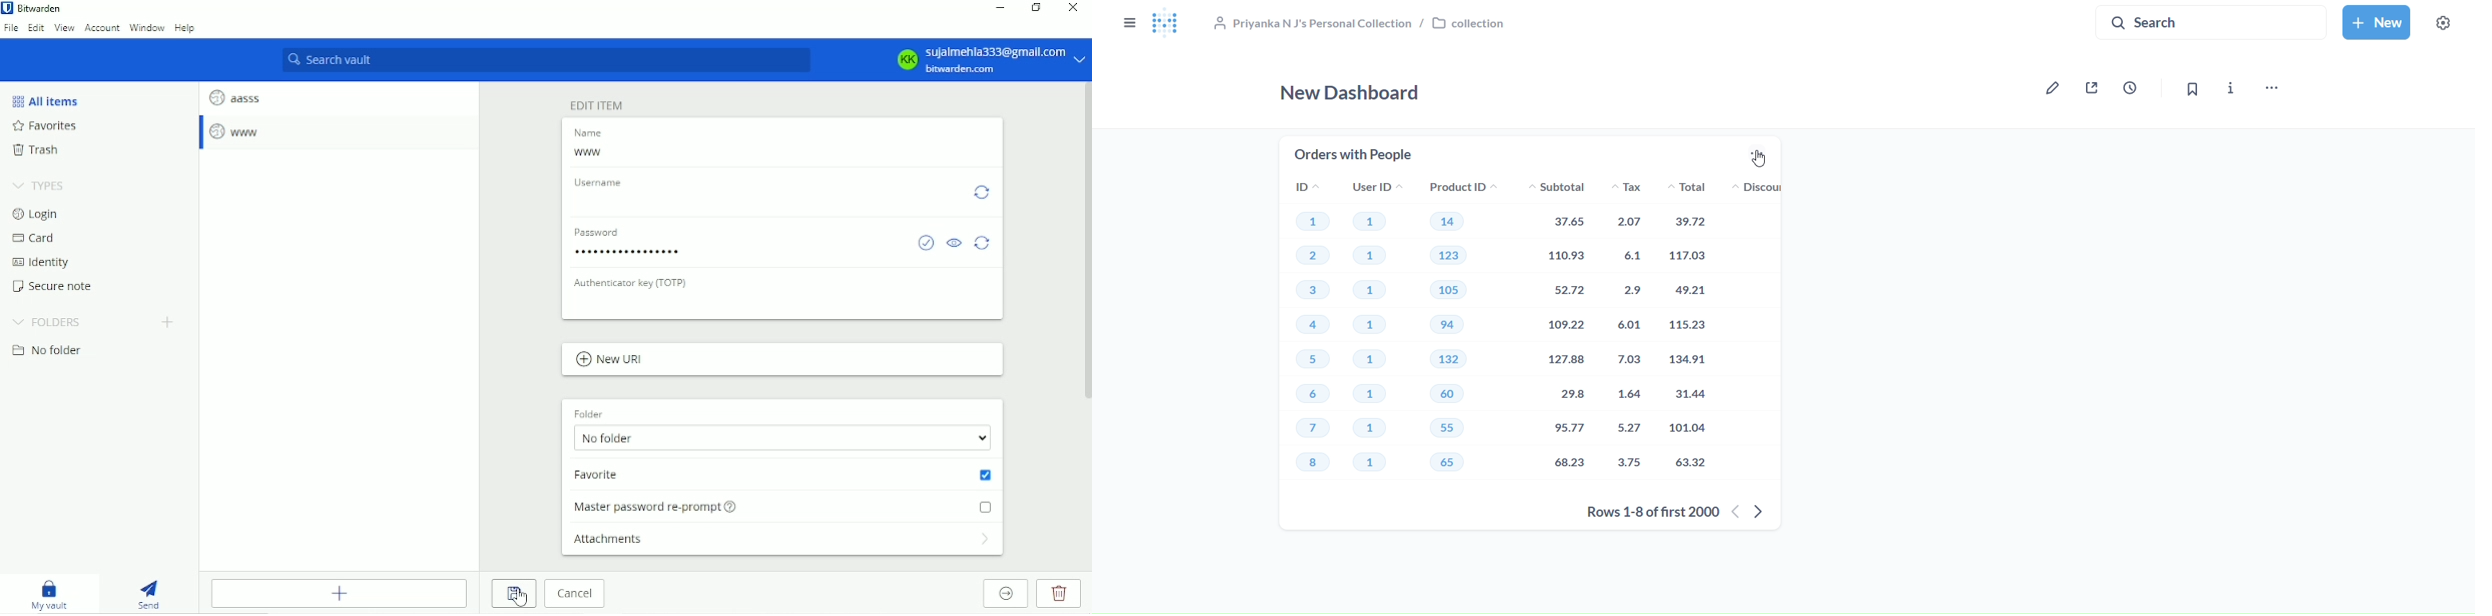  I want to click on Secure note, so click(57, 286).